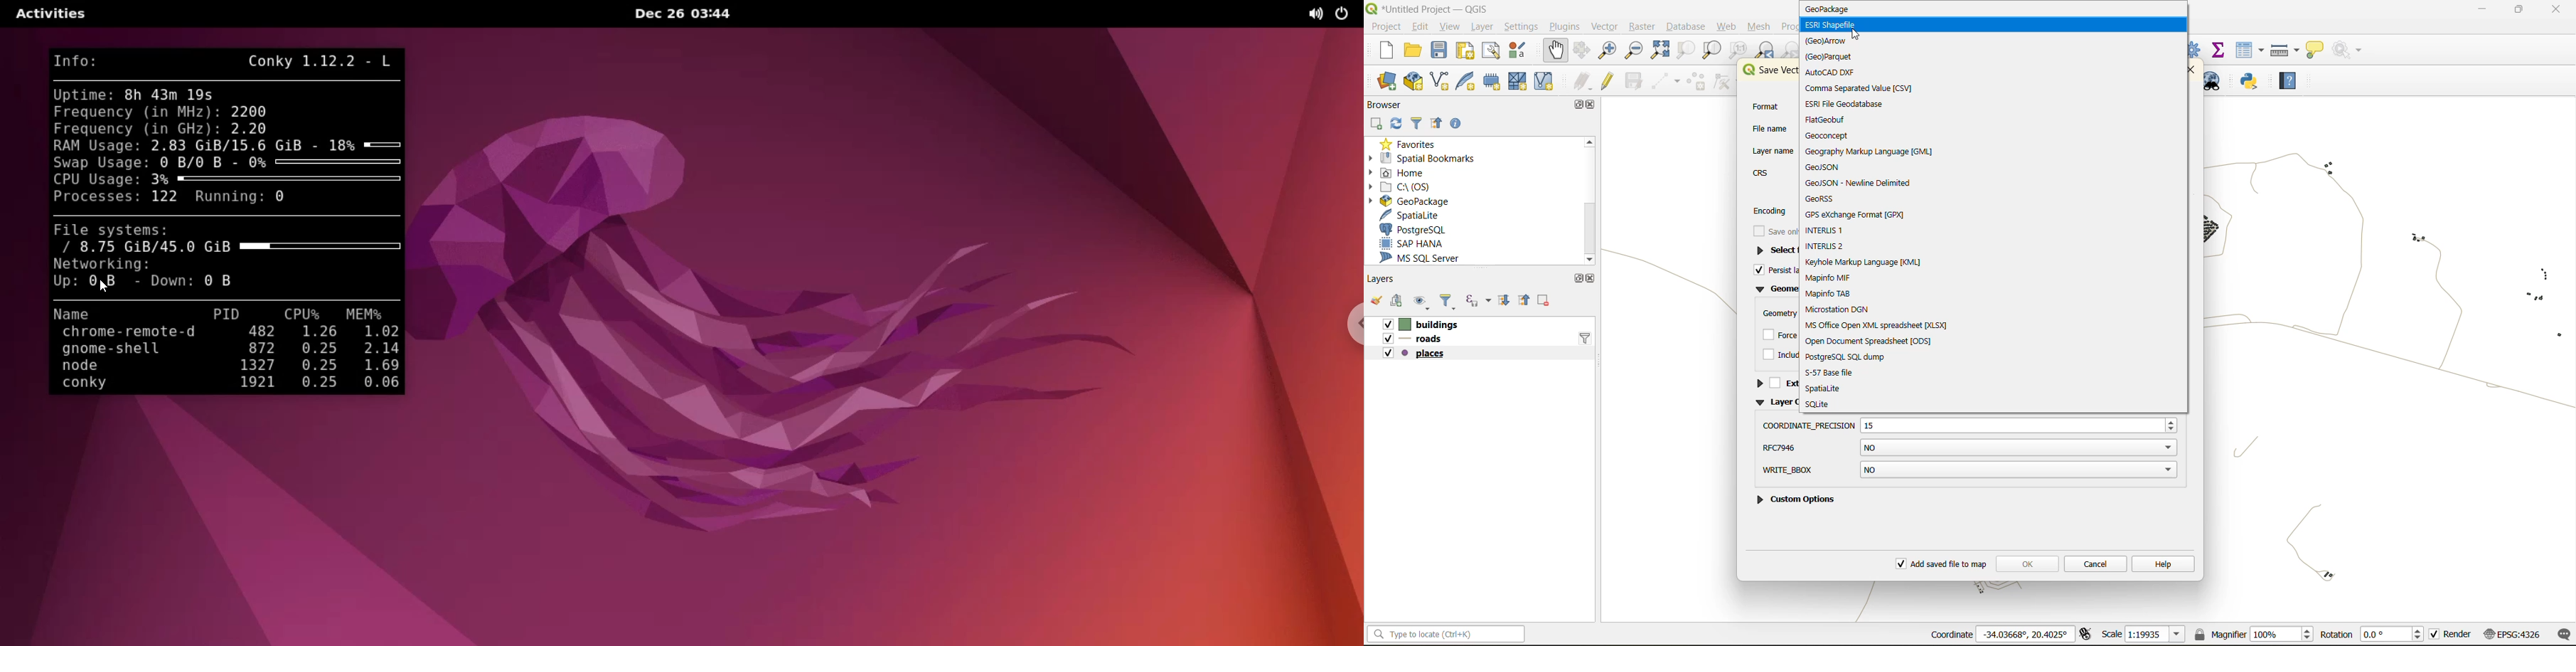  Describe the element at coordinates (2518, 11) in the screenshot. I see `maximize` at that location.